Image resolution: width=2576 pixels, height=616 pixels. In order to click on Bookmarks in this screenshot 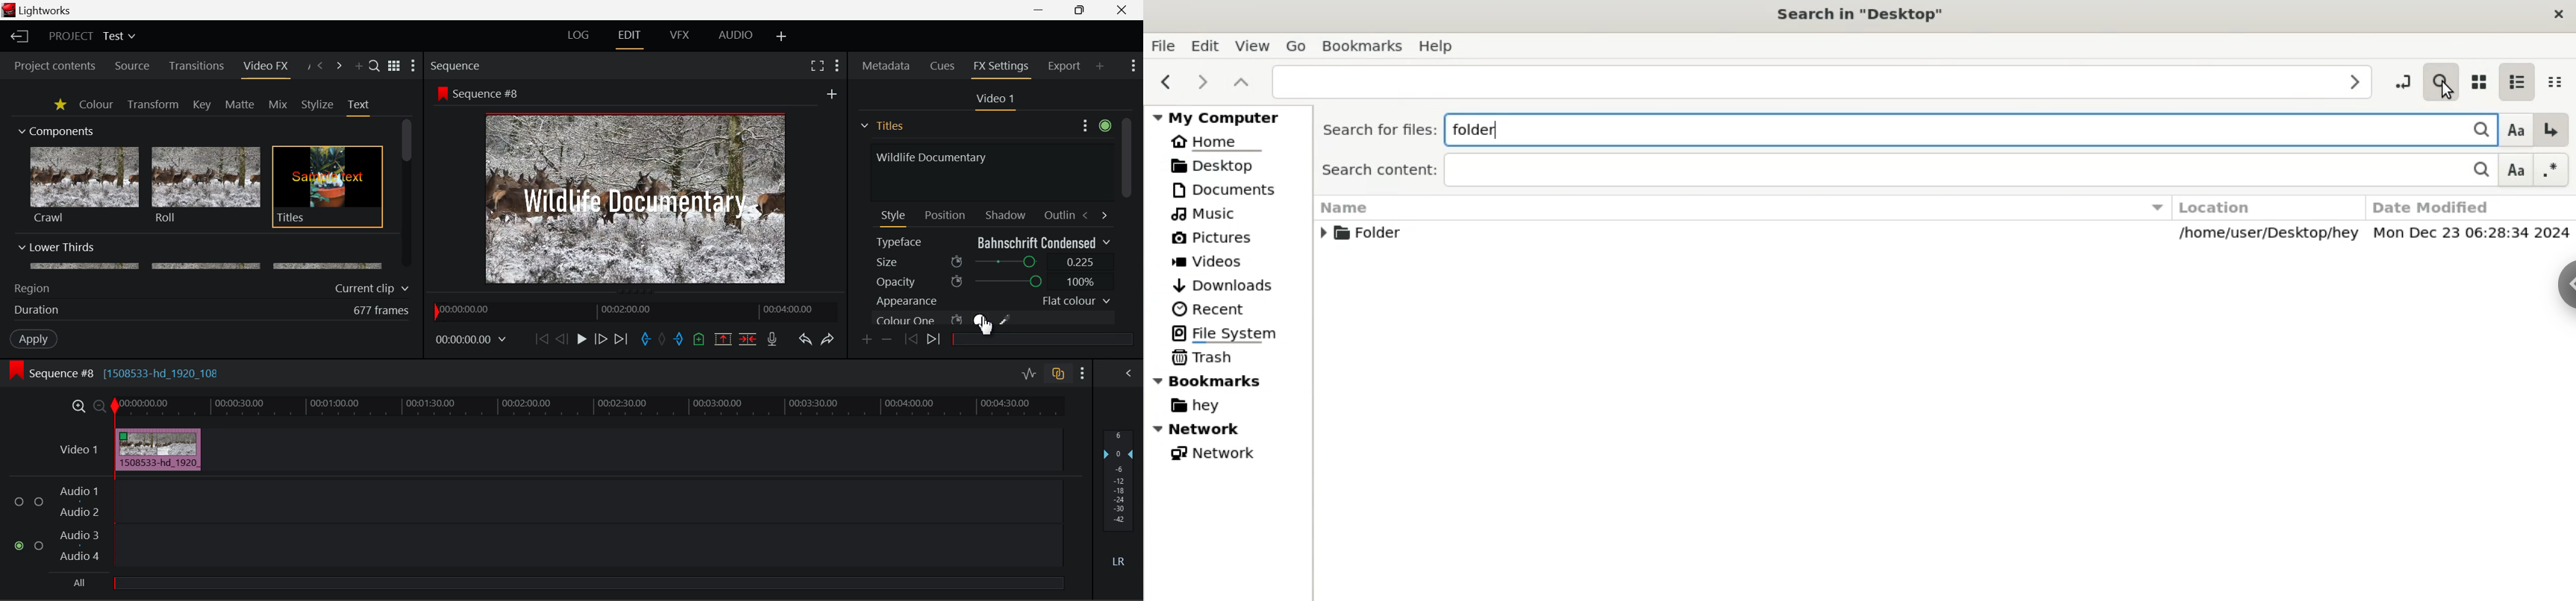, I will do `click(1213, 380)`.